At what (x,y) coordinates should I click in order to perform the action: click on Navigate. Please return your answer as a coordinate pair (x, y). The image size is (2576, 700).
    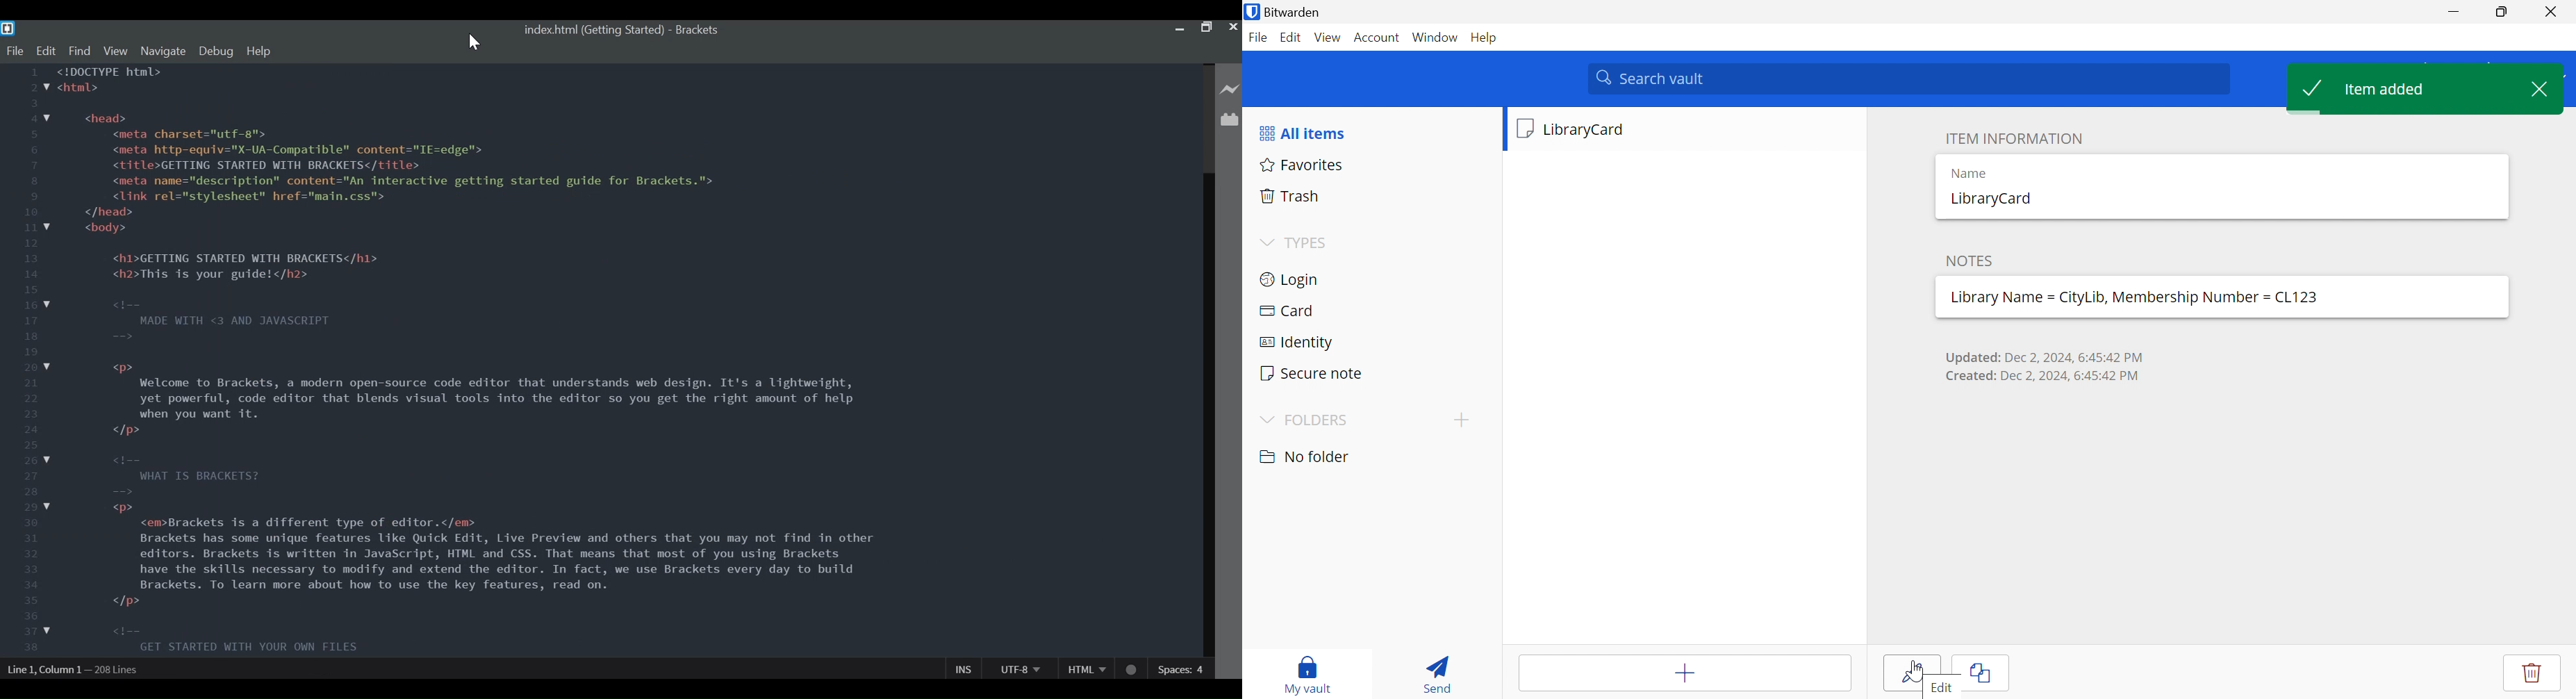
    Looking at the image, I should click on (164, 52).